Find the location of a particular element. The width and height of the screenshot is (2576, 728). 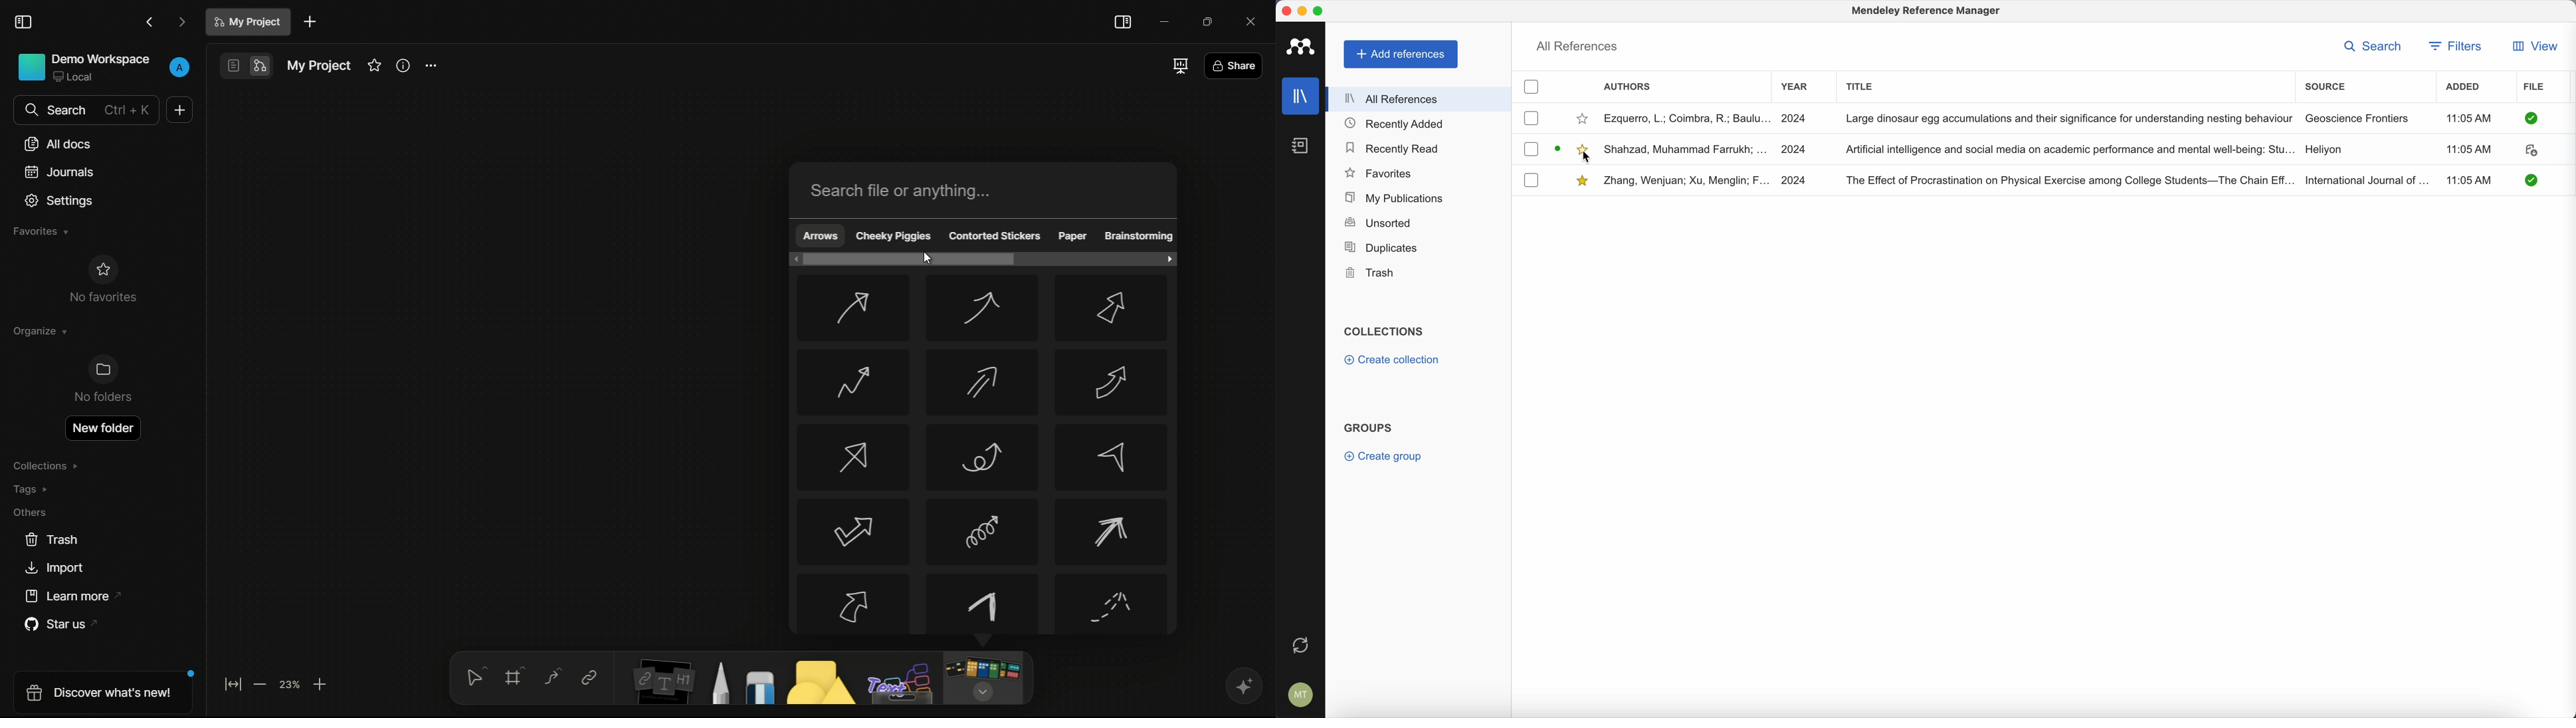

arrows is located at coordinates (820, 235).